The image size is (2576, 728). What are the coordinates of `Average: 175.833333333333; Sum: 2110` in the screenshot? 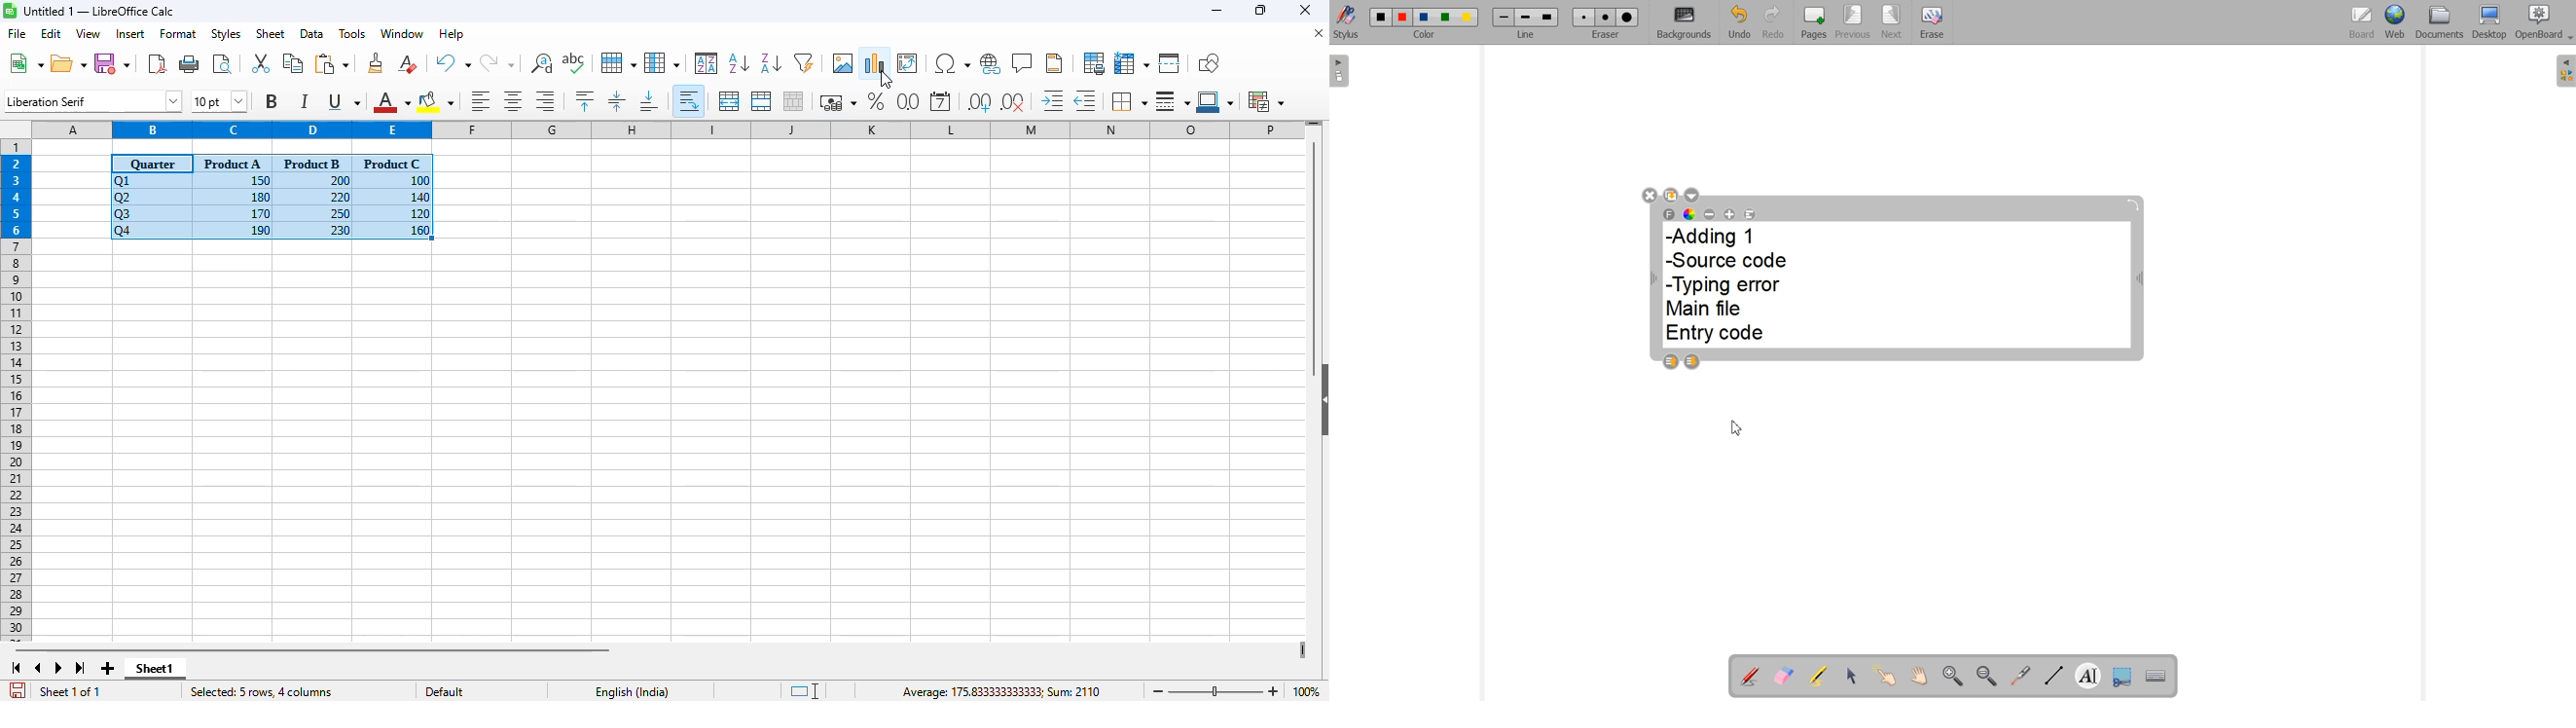 It's located at (1000, 691).